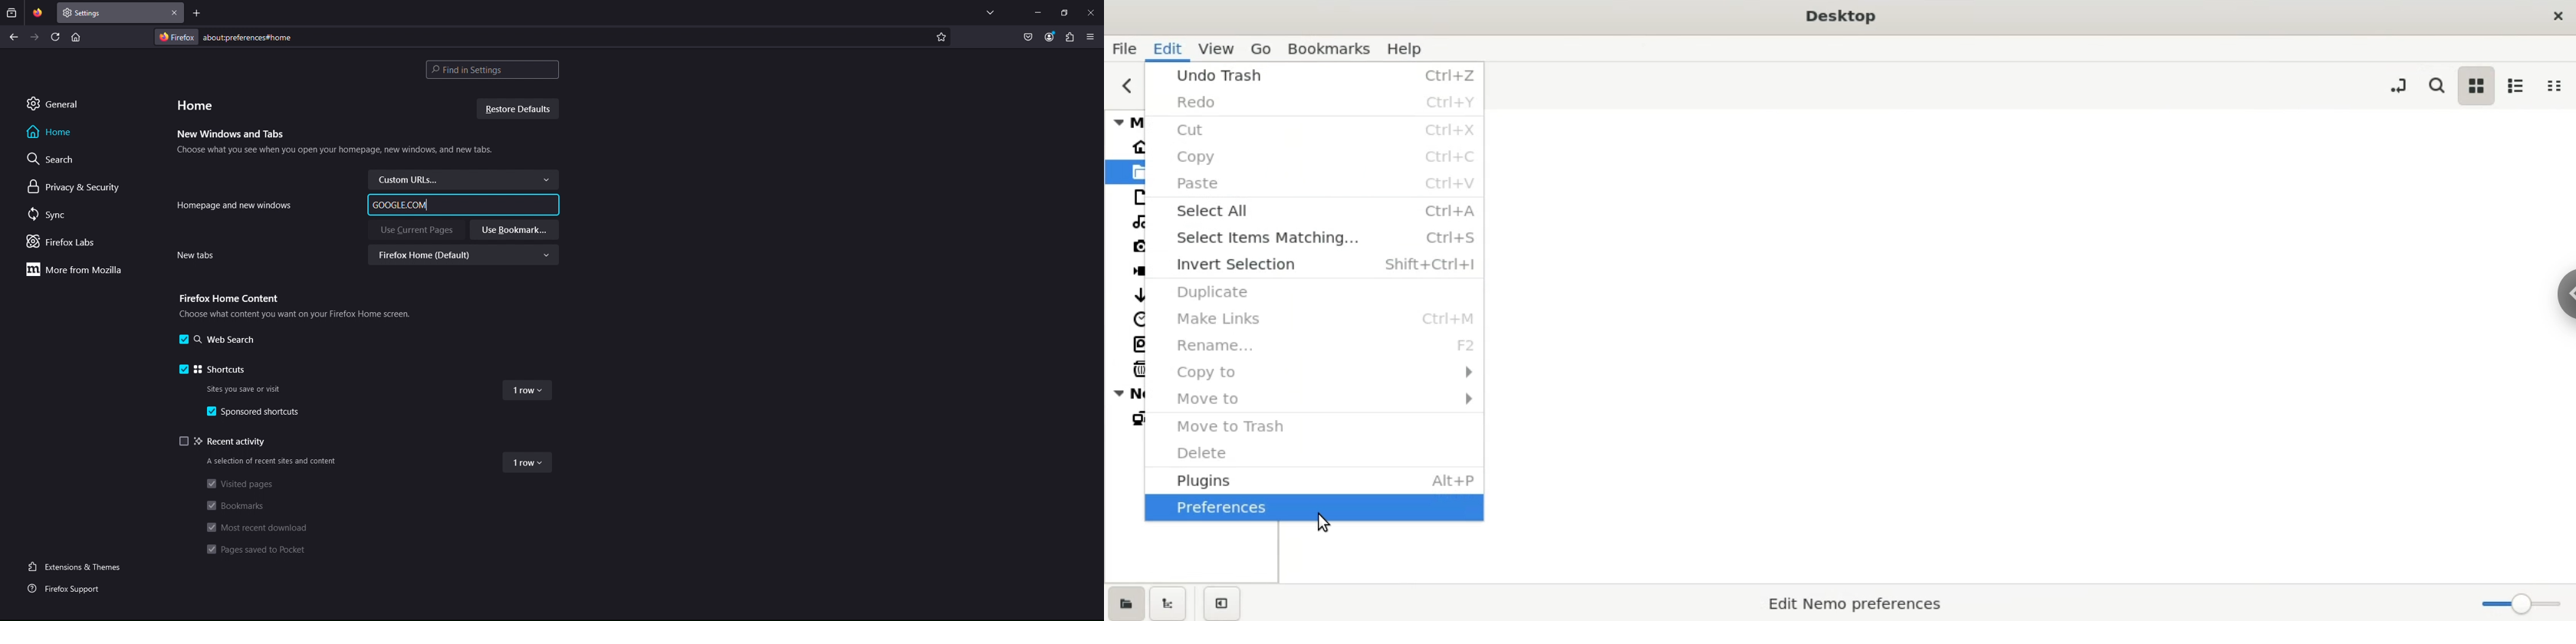  Describe the element at coordinates (416, 230) in the screenshot. I see `Use Current Pages` at that location.